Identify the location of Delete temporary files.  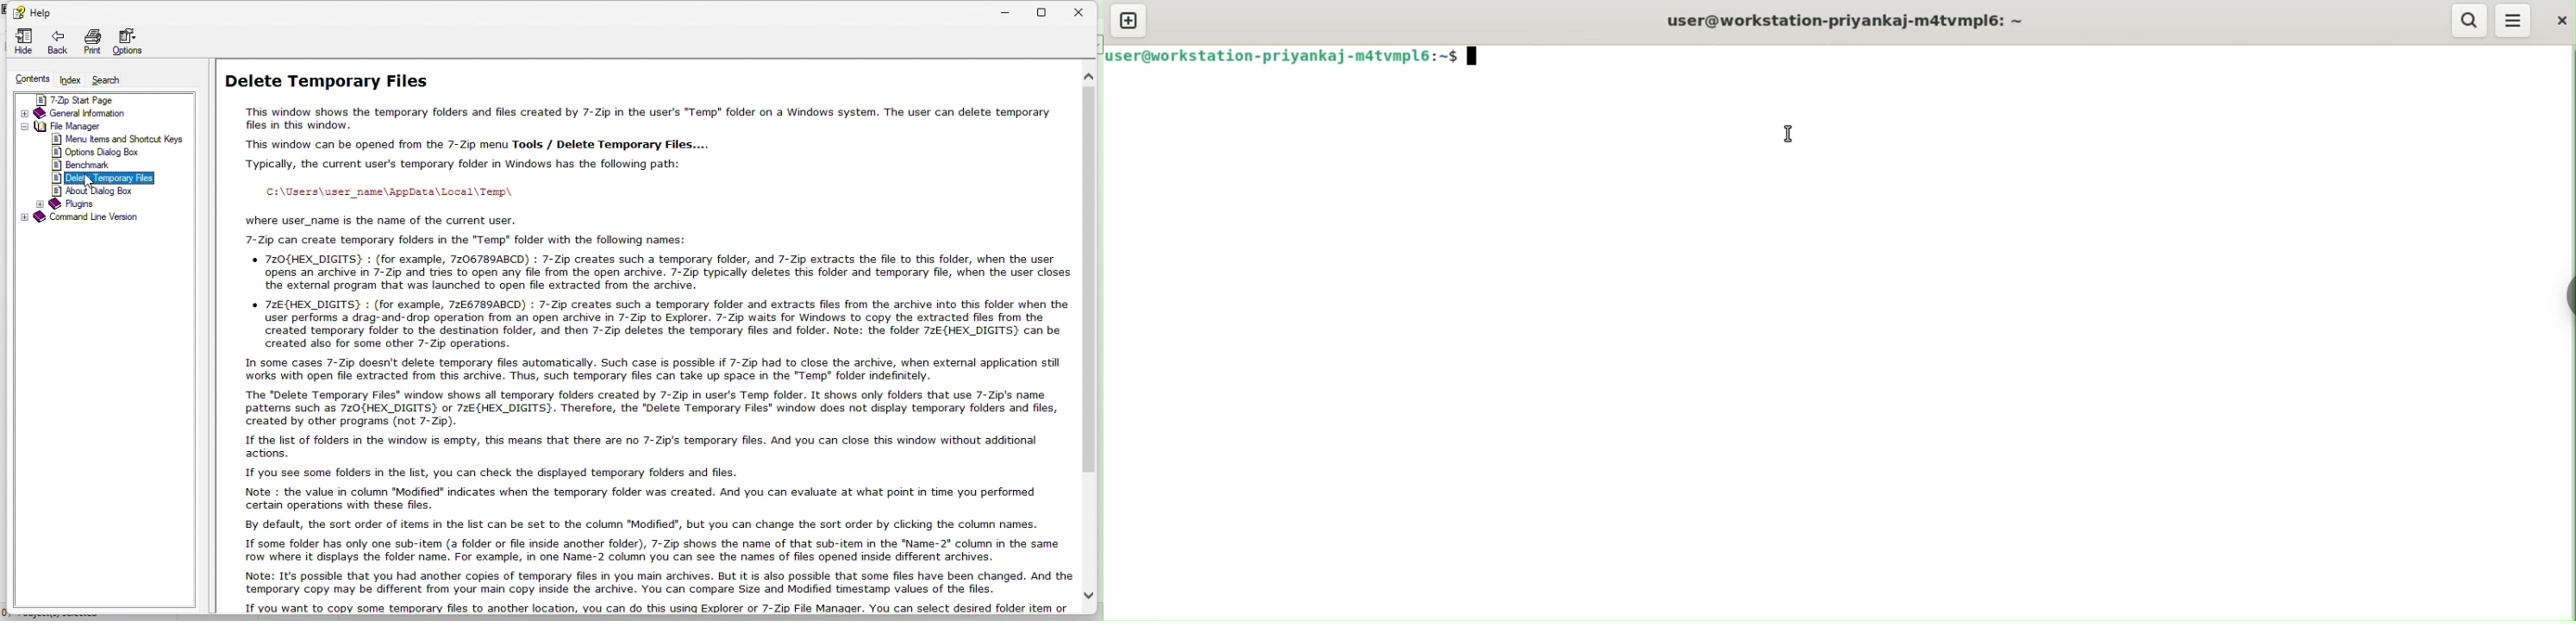
(111, 179).